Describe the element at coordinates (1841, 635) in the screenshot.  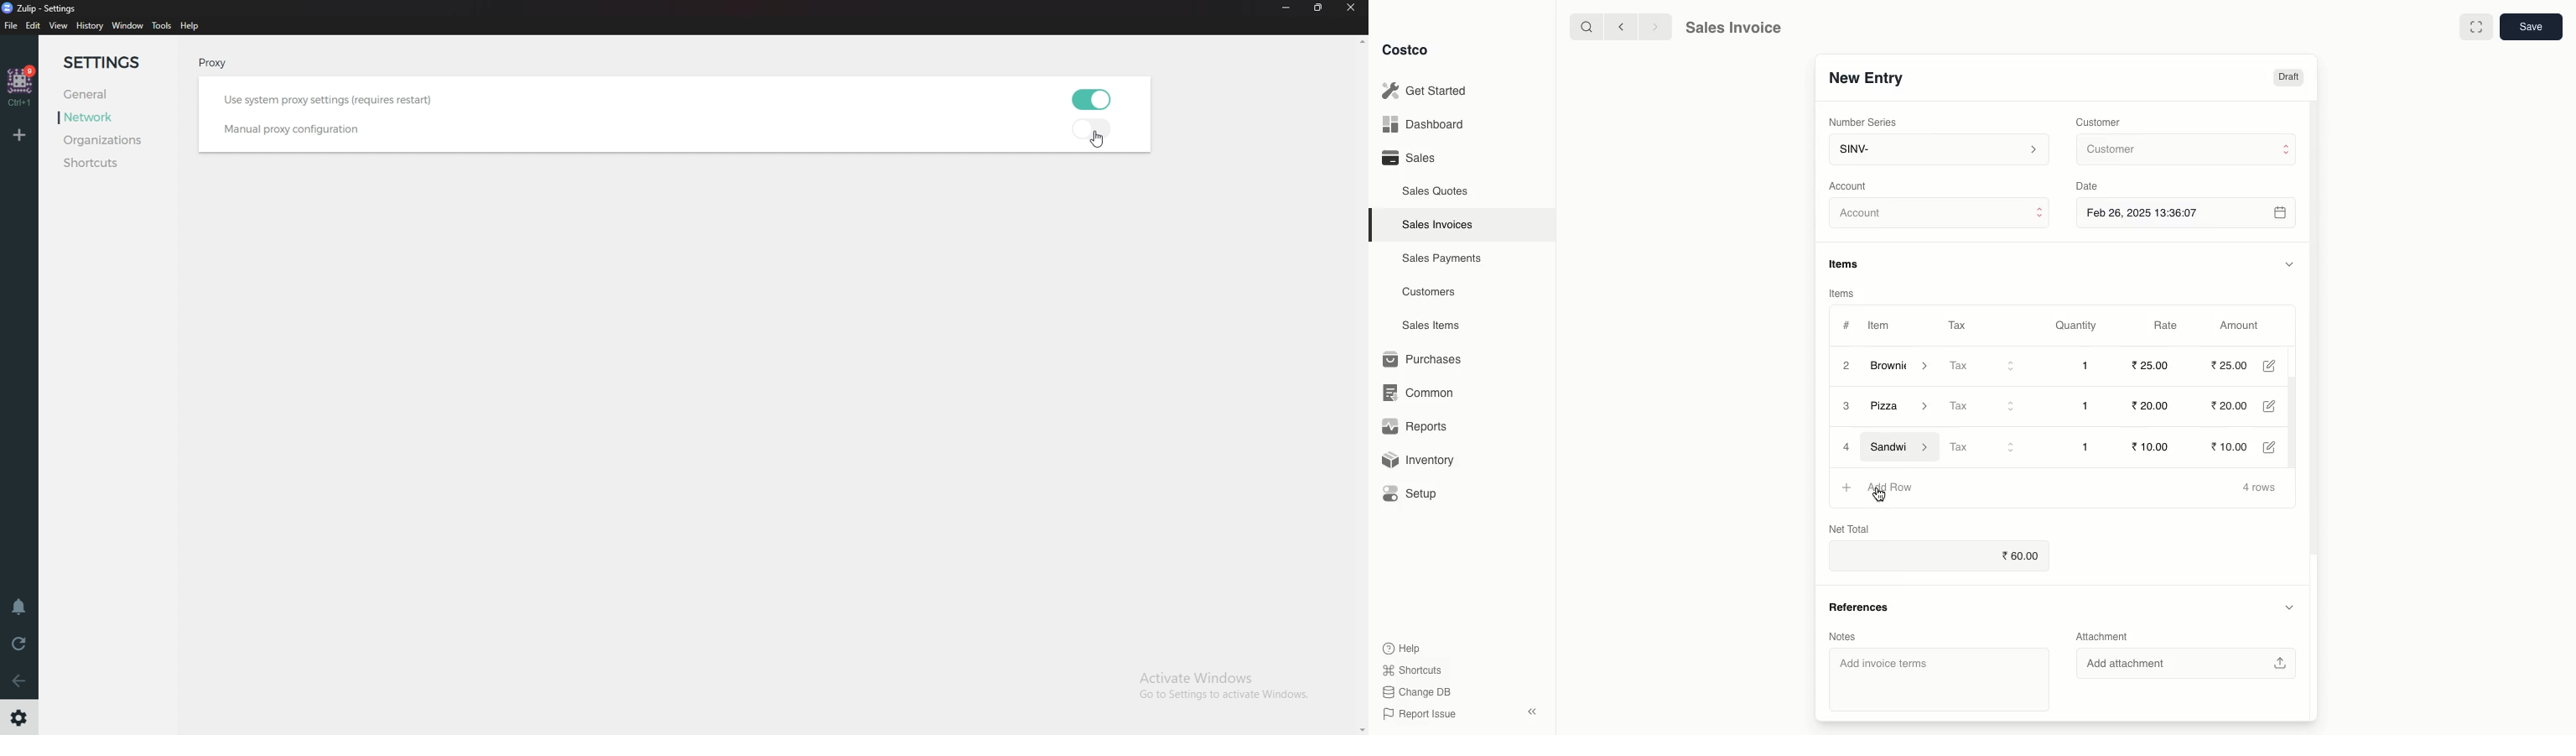
I see `Notes` at that location.